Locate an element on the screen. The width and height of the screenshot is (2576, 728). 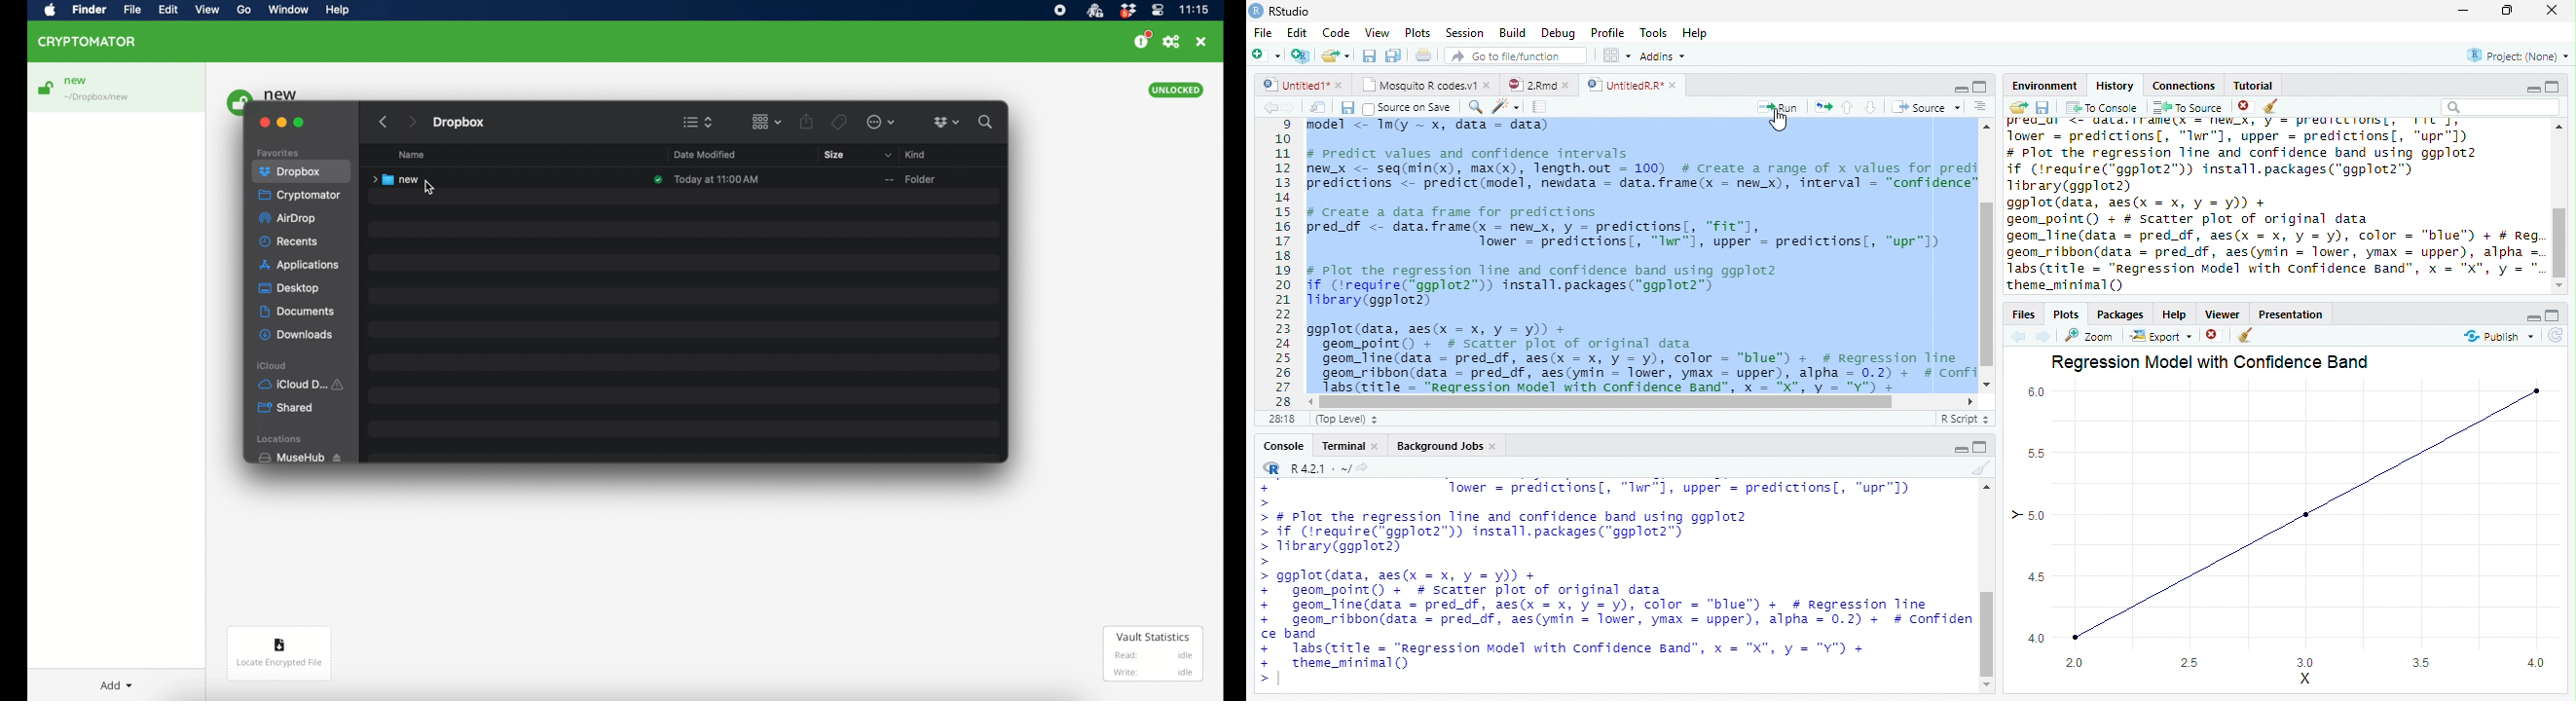
“lower = predictions, "lwr’], upper = predictions, “upr"]) is located at coordinates (1672, 487).